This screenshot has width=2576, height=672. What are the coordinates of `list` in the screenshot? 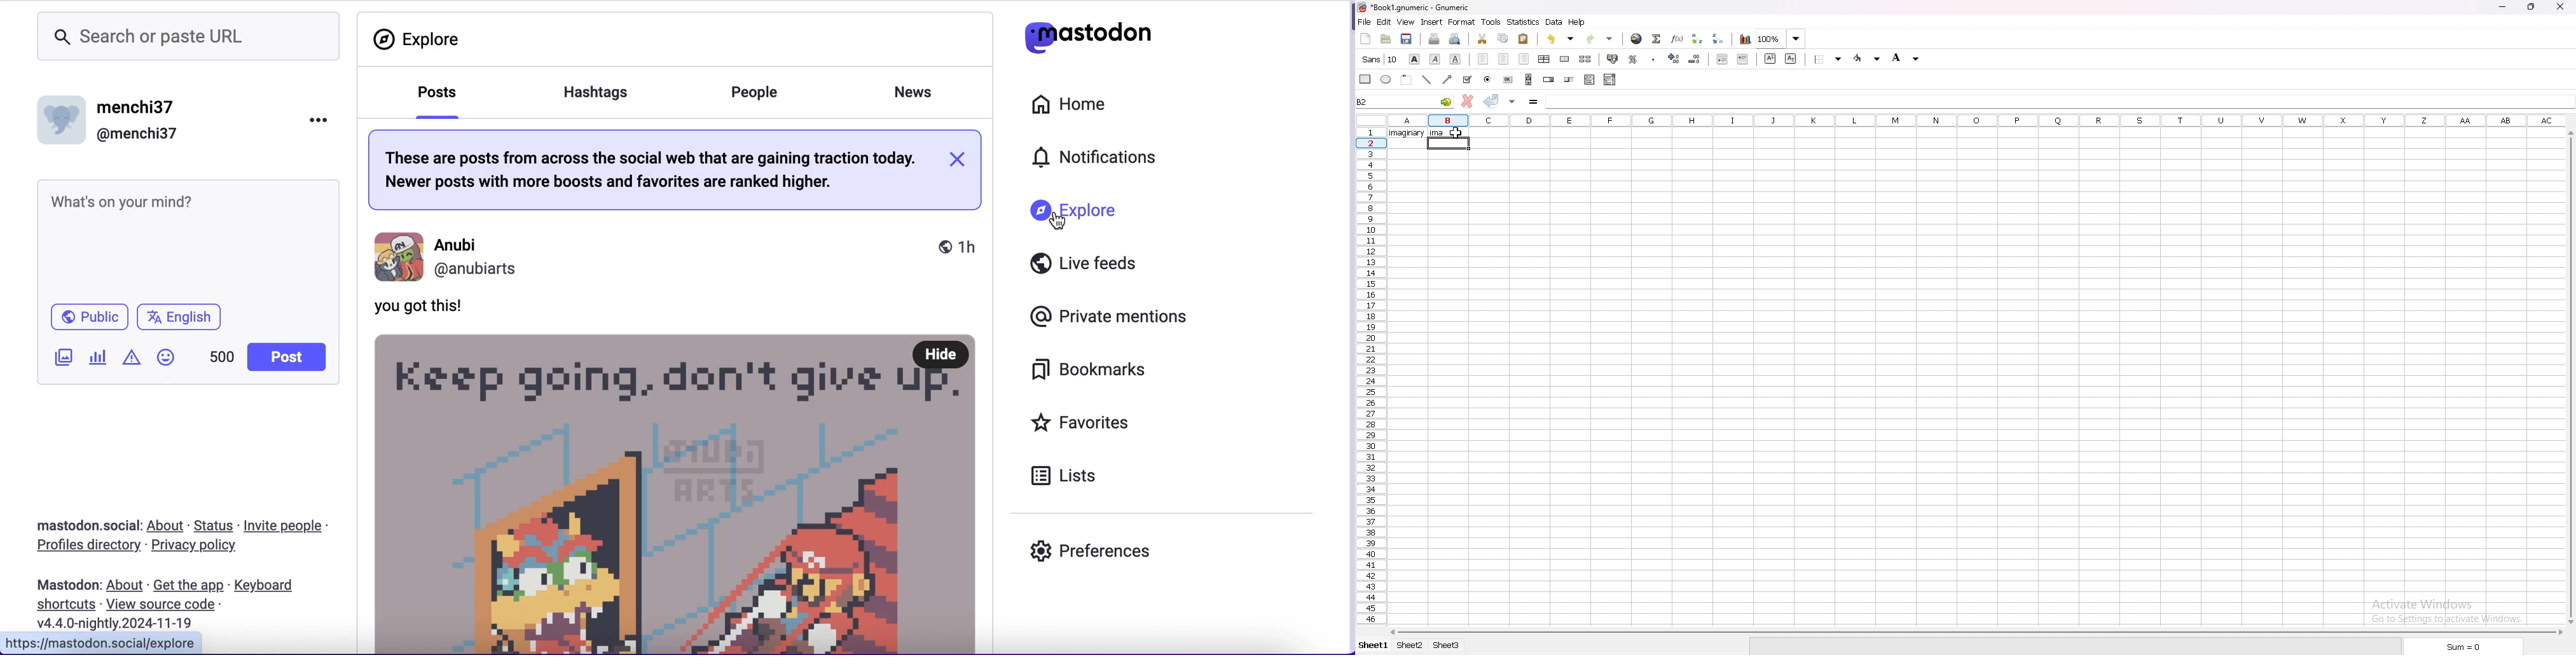 It's located at (1590, 80).